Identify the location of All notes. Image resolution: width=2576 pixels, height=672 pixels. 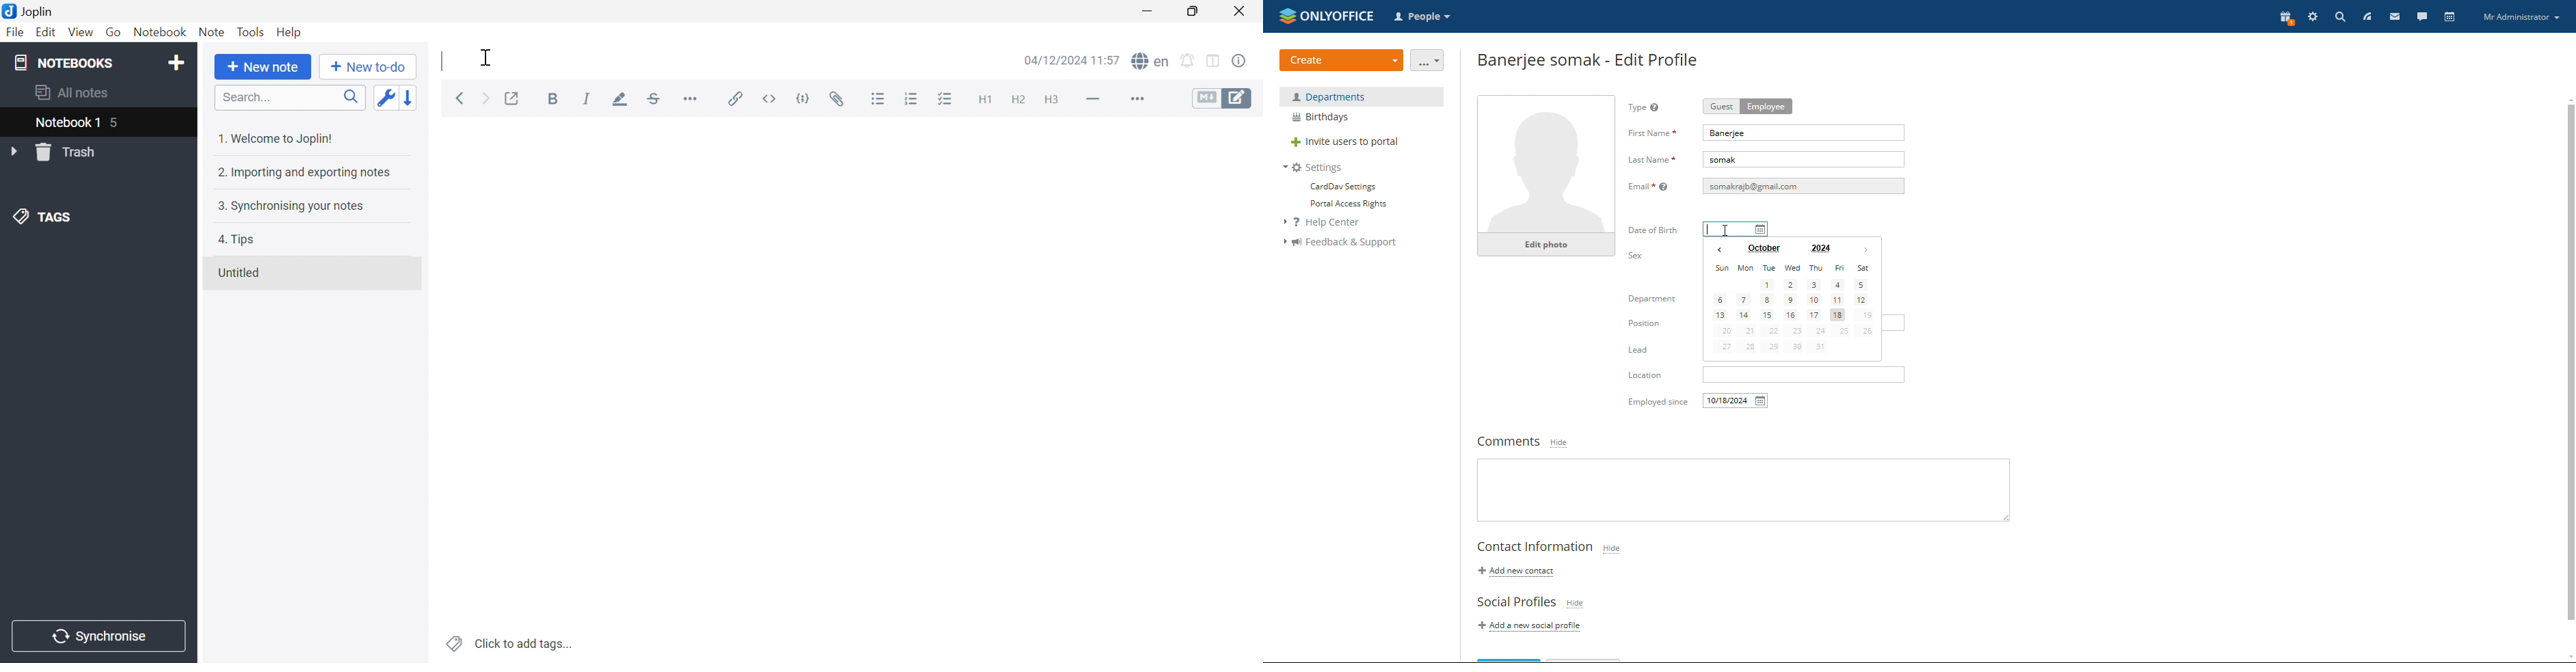
(74, 94).